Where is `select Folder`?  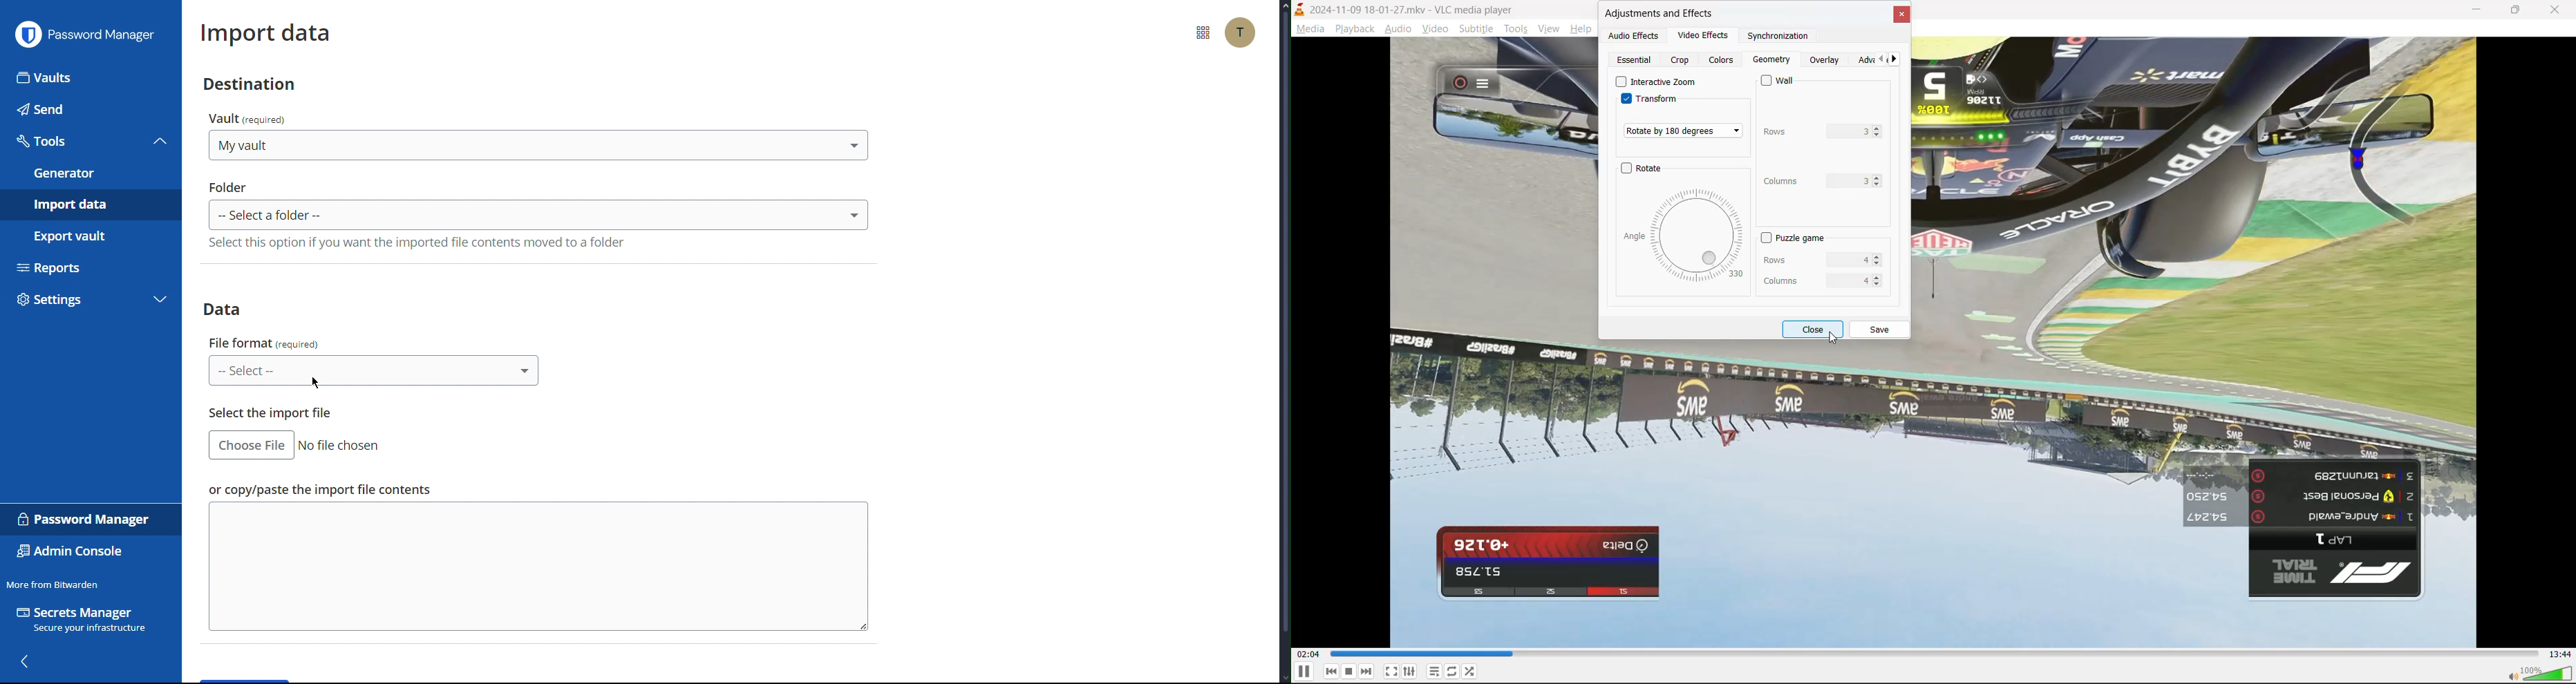 select Folder is located at coordinates (539, 214).